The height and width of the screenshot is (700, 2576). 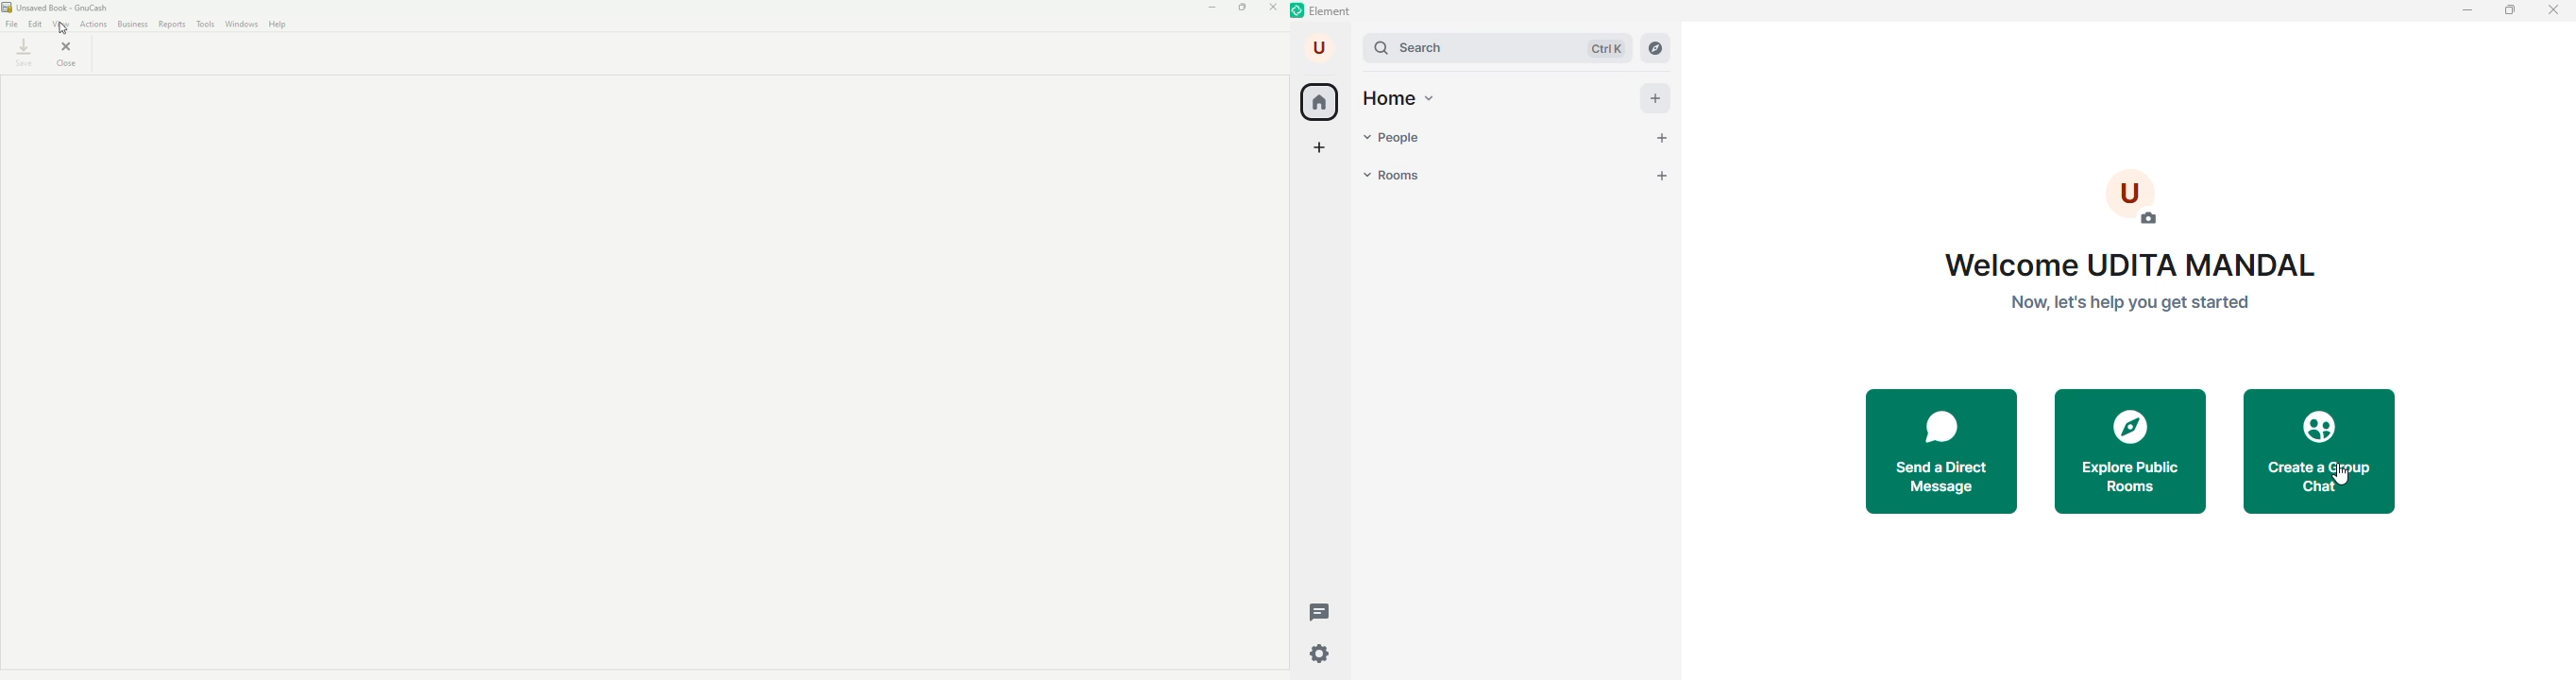 I want to click on close, so click(x=2555, y=10).